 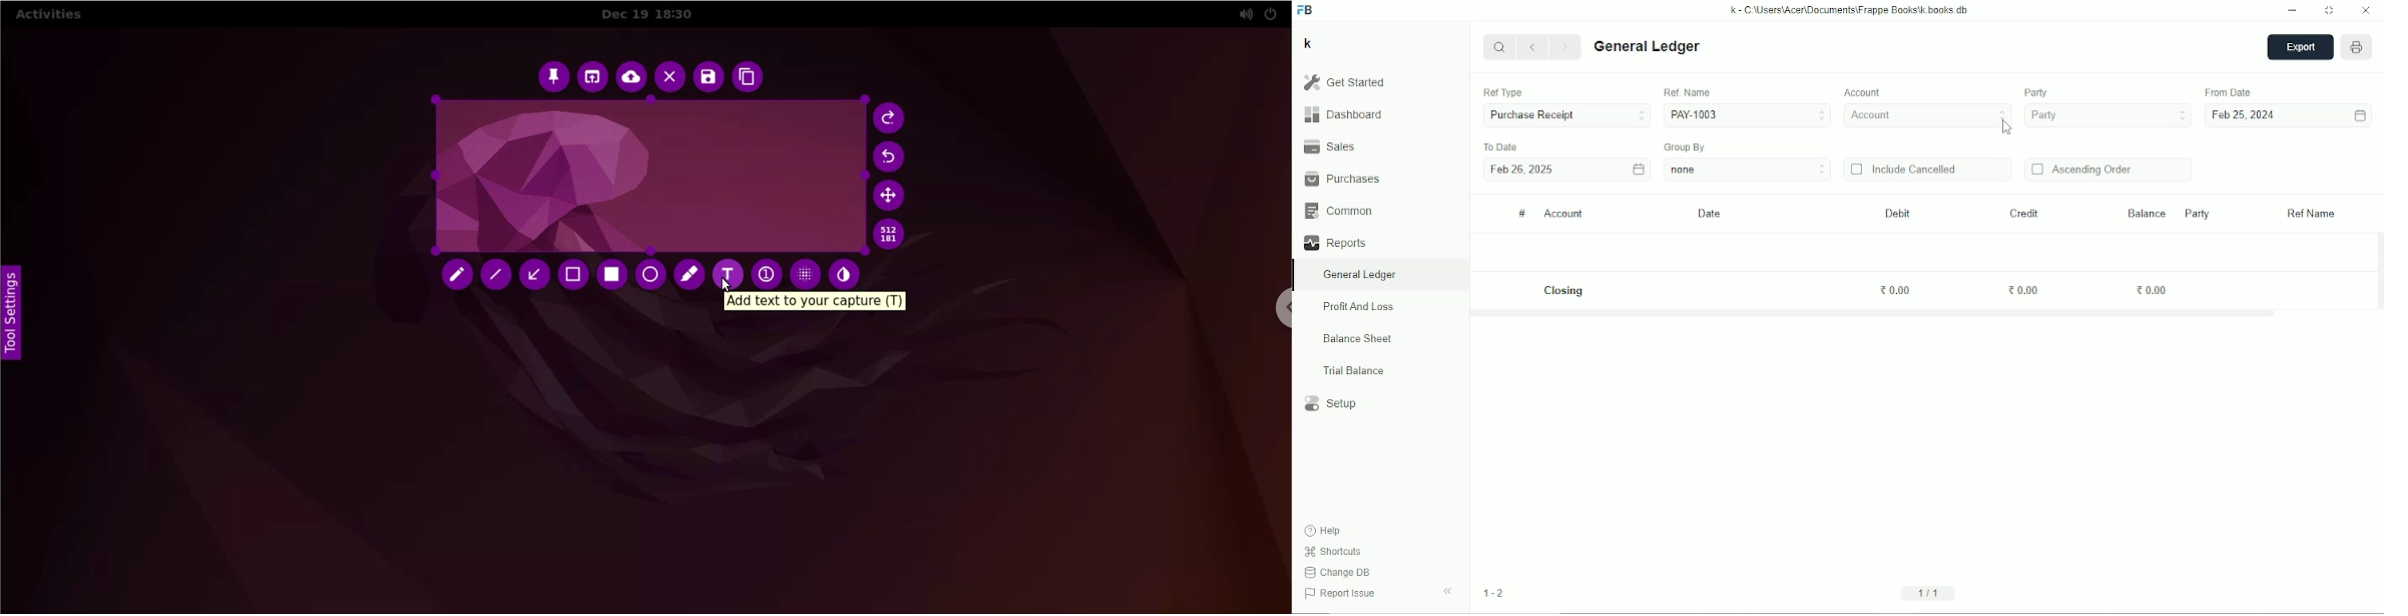 I want to click on none, so click(x=1748, y=169).